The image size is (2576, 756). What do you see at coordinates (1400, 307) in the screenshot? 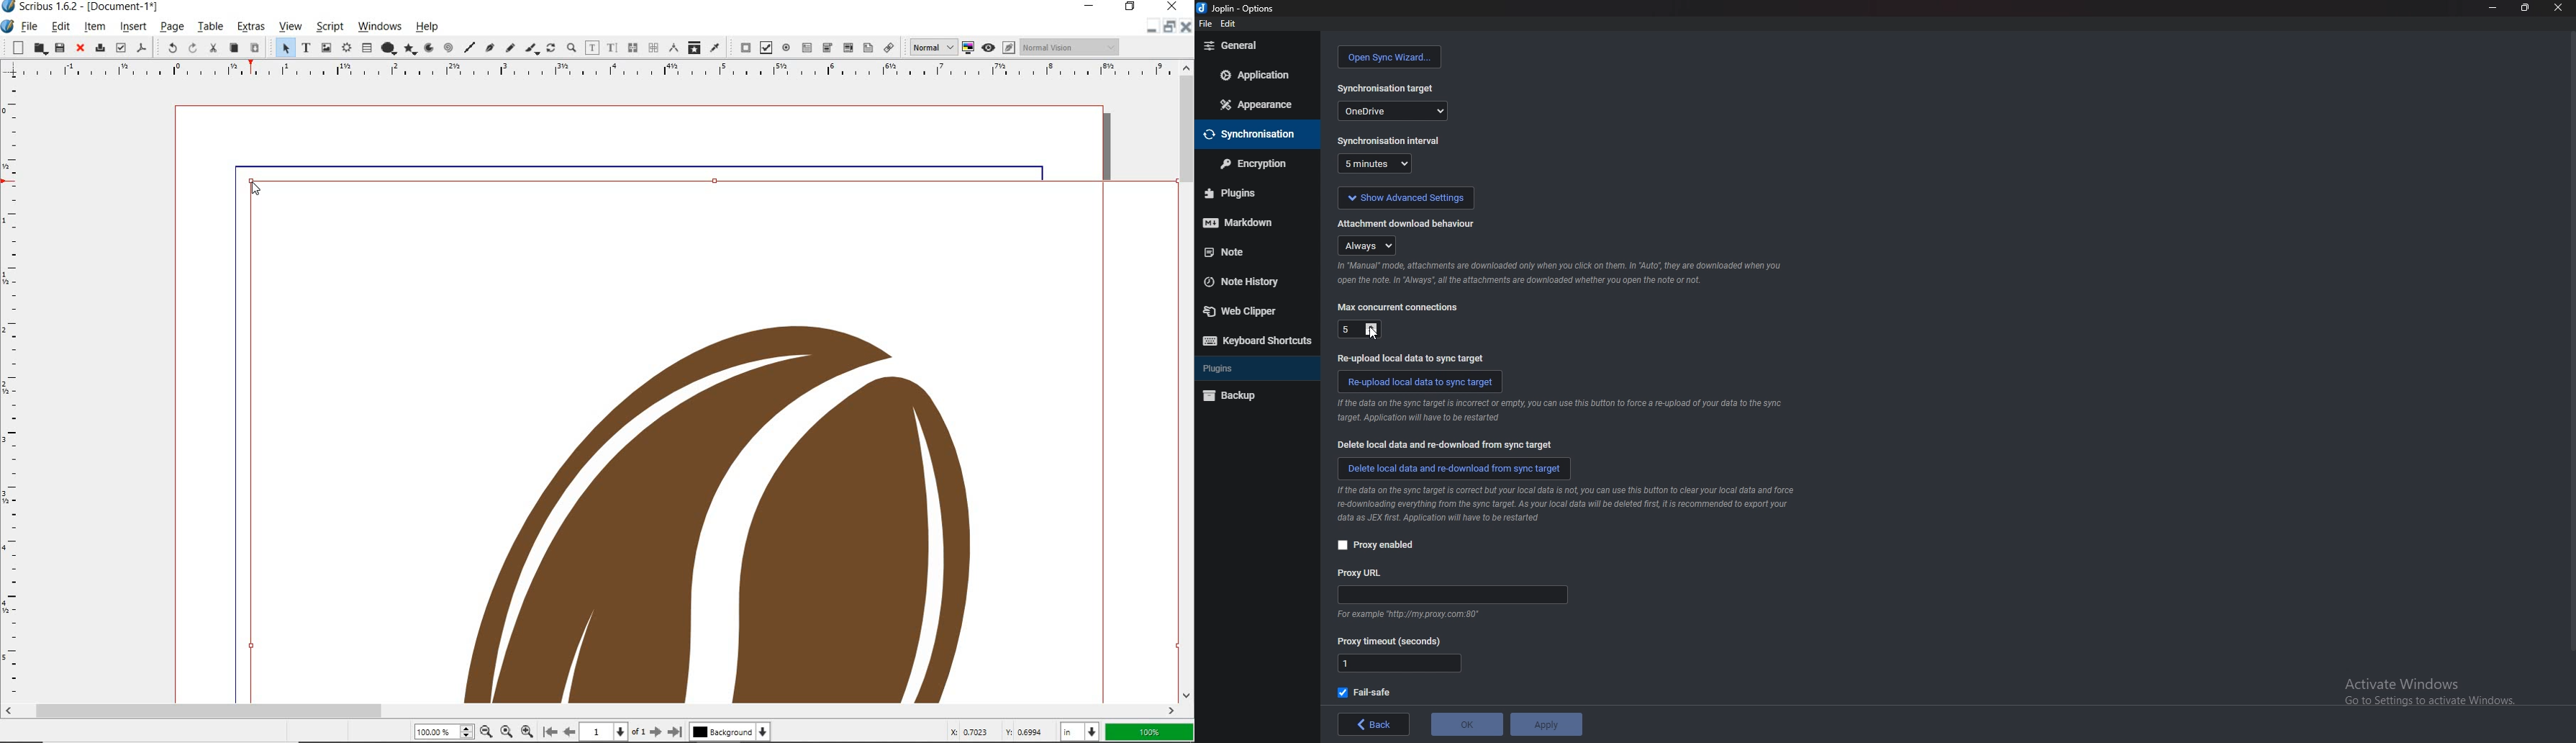
I see `max concurrent connections` at bounding box center [1400, 307].